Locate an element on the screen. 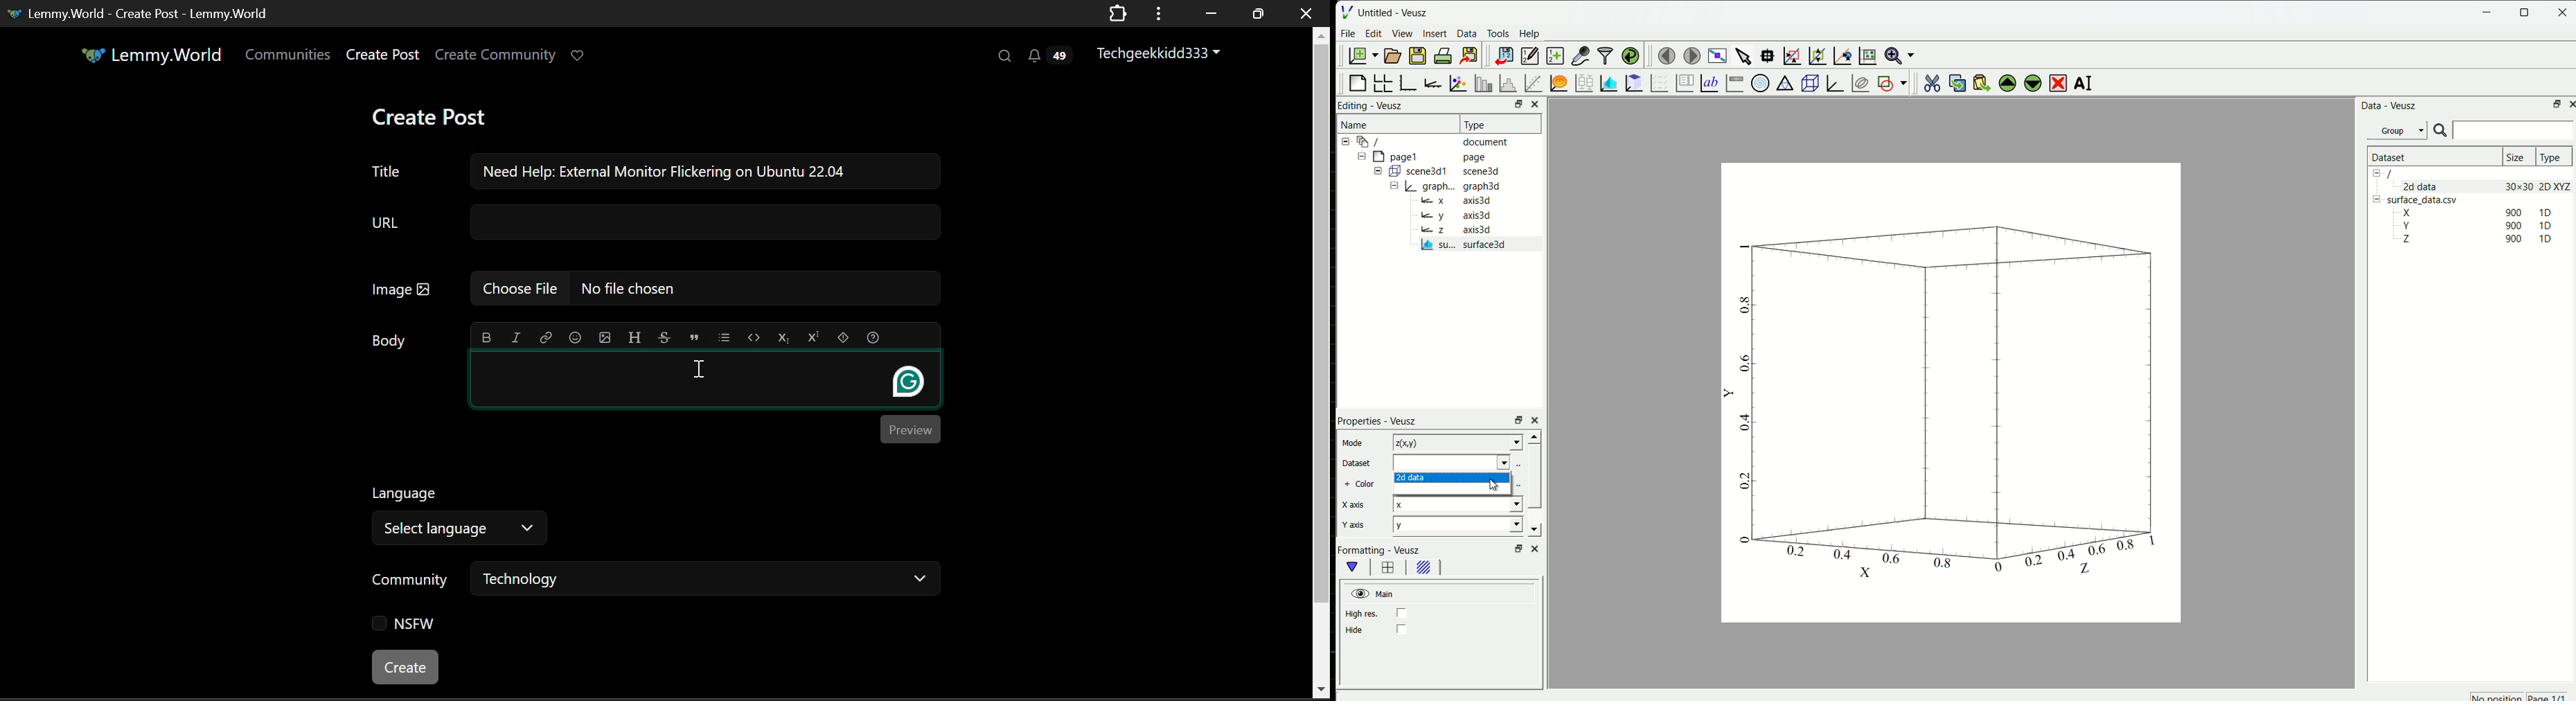 This screenshot has width=2576, height=728. Need Help: External Monitor Flickering on Ubuntu 22.04 is located at coordinates (700, 170).